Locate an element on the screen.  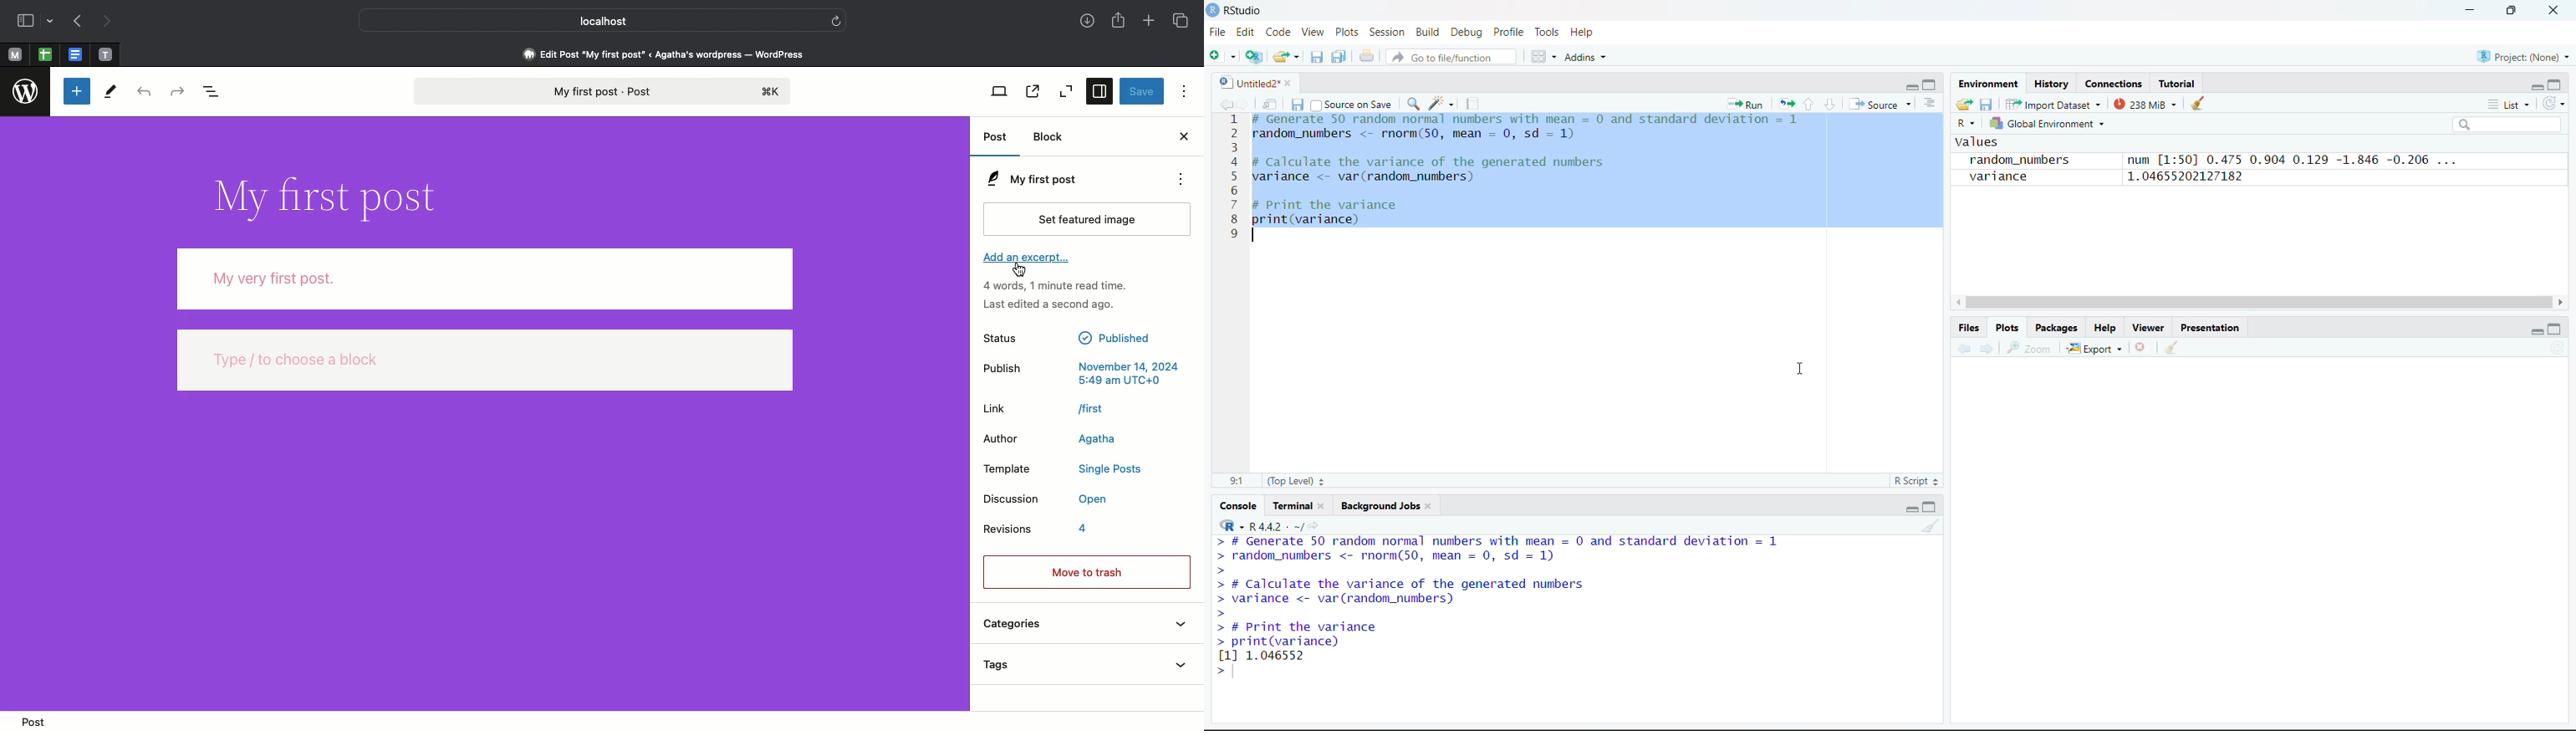
Source is located at coordinates (1881, 104).